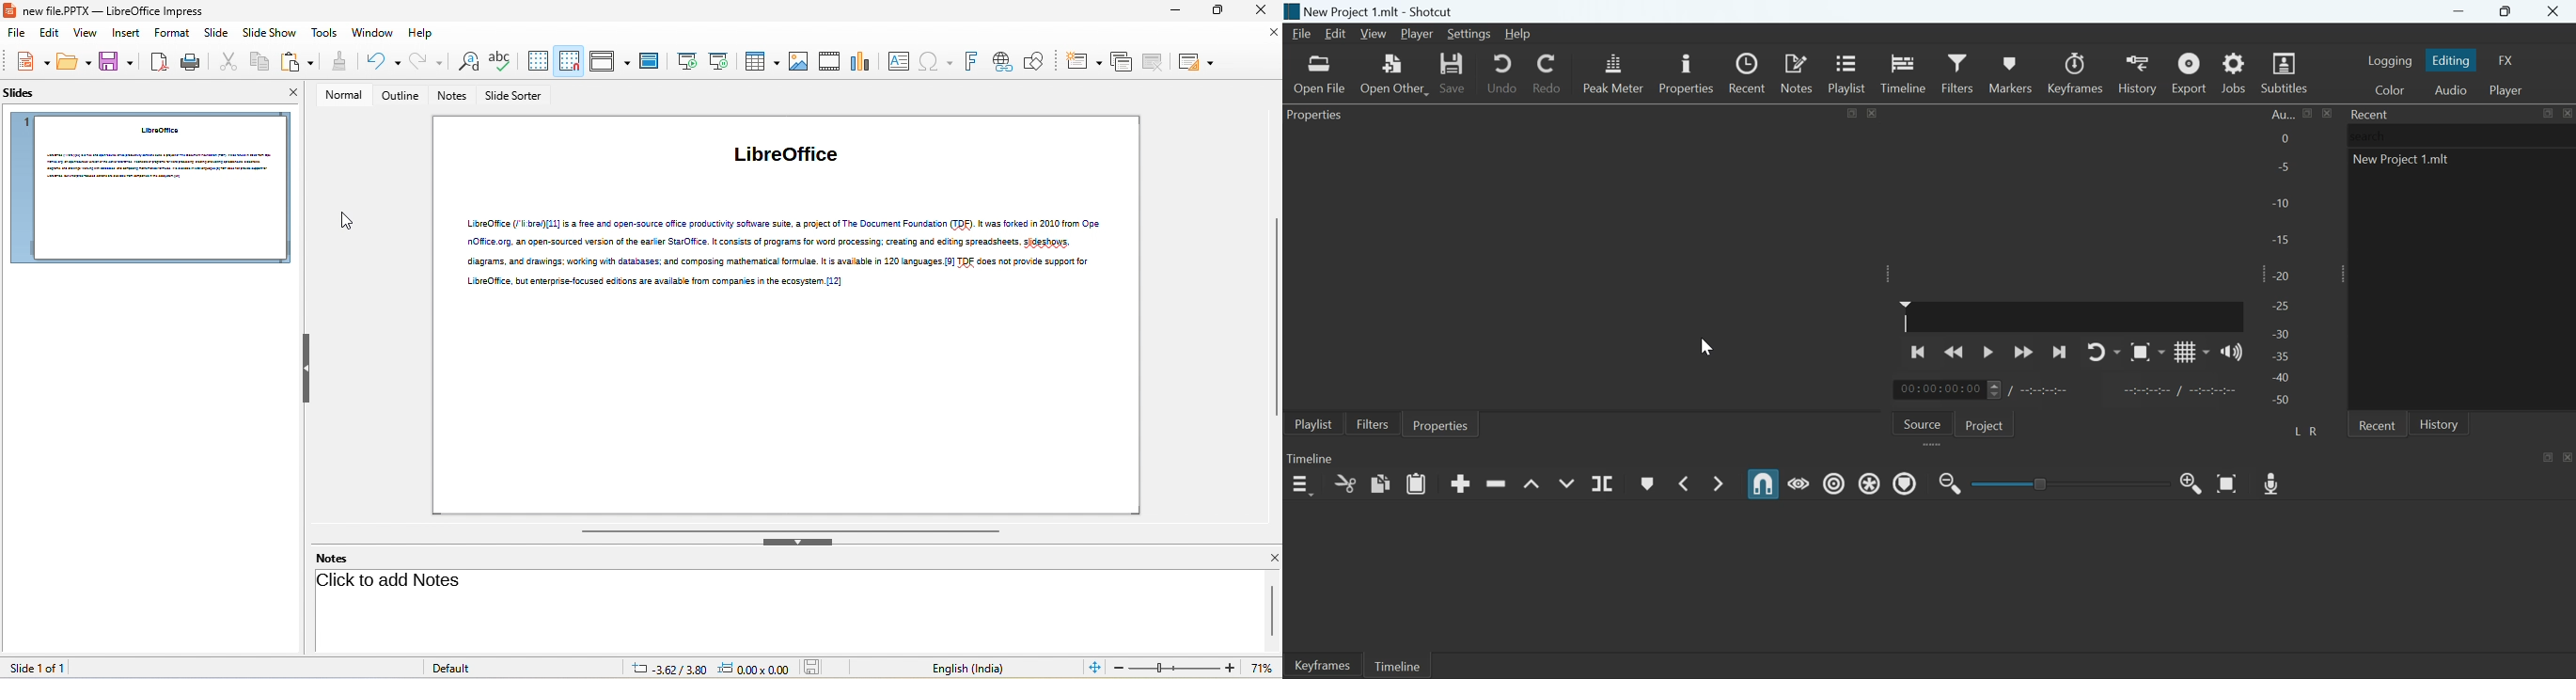  I want to click on new, so click(33, 61).